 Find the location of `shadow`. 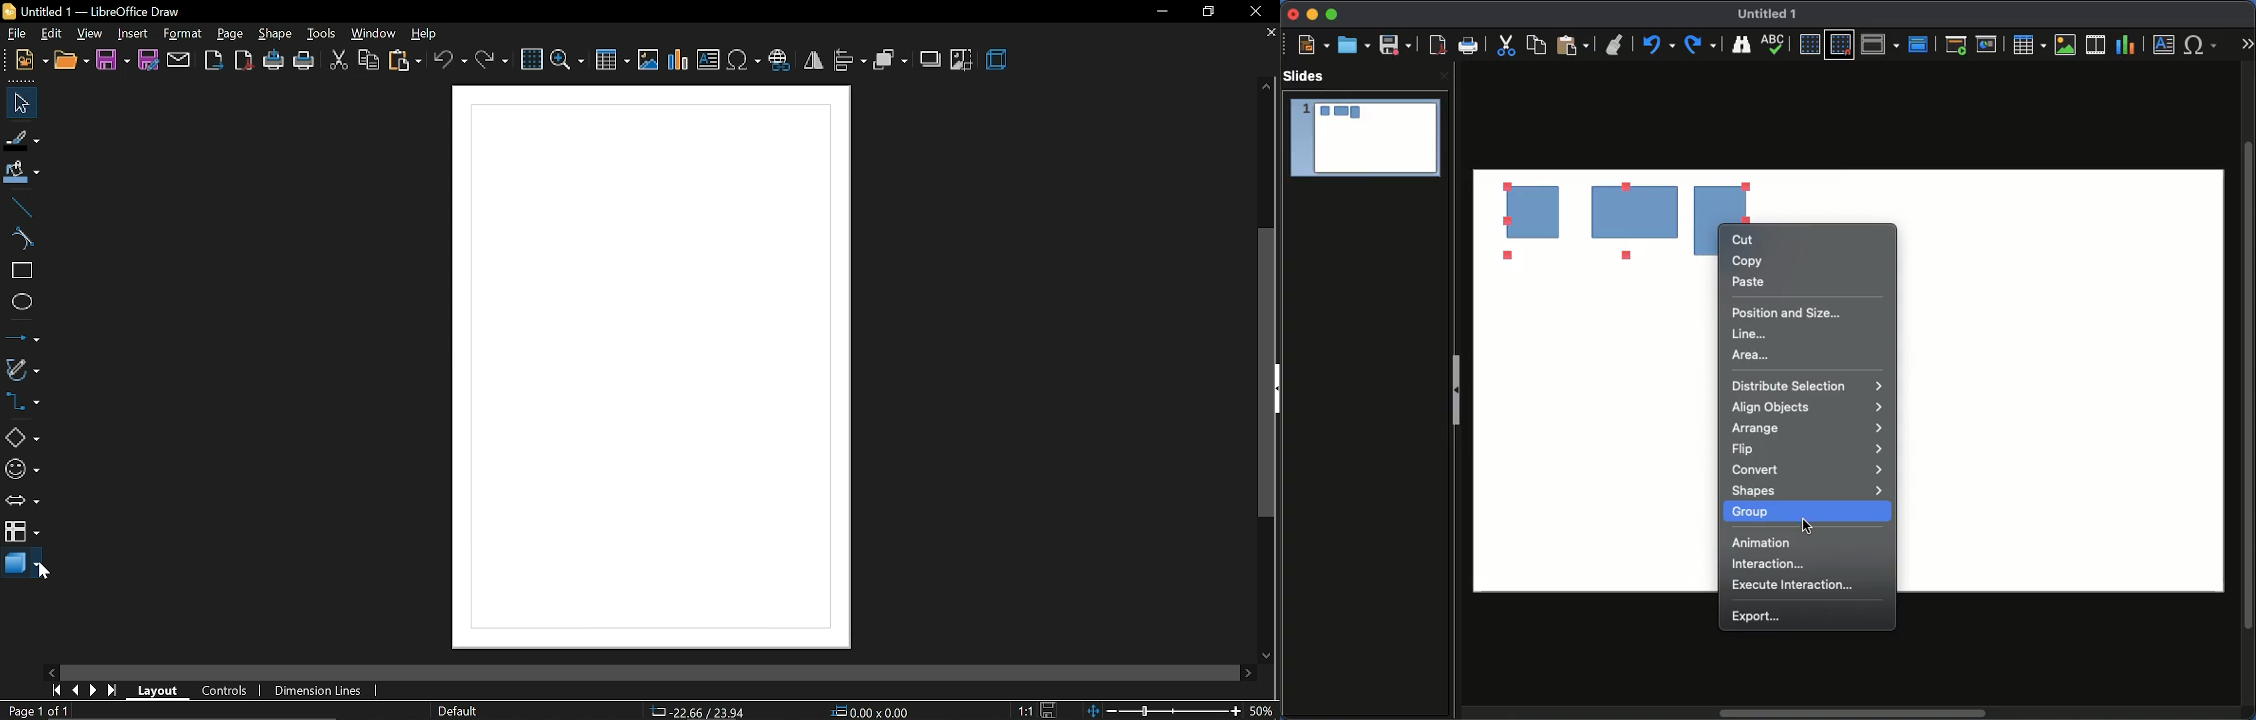

shadow is located at coordinates (930, 61).